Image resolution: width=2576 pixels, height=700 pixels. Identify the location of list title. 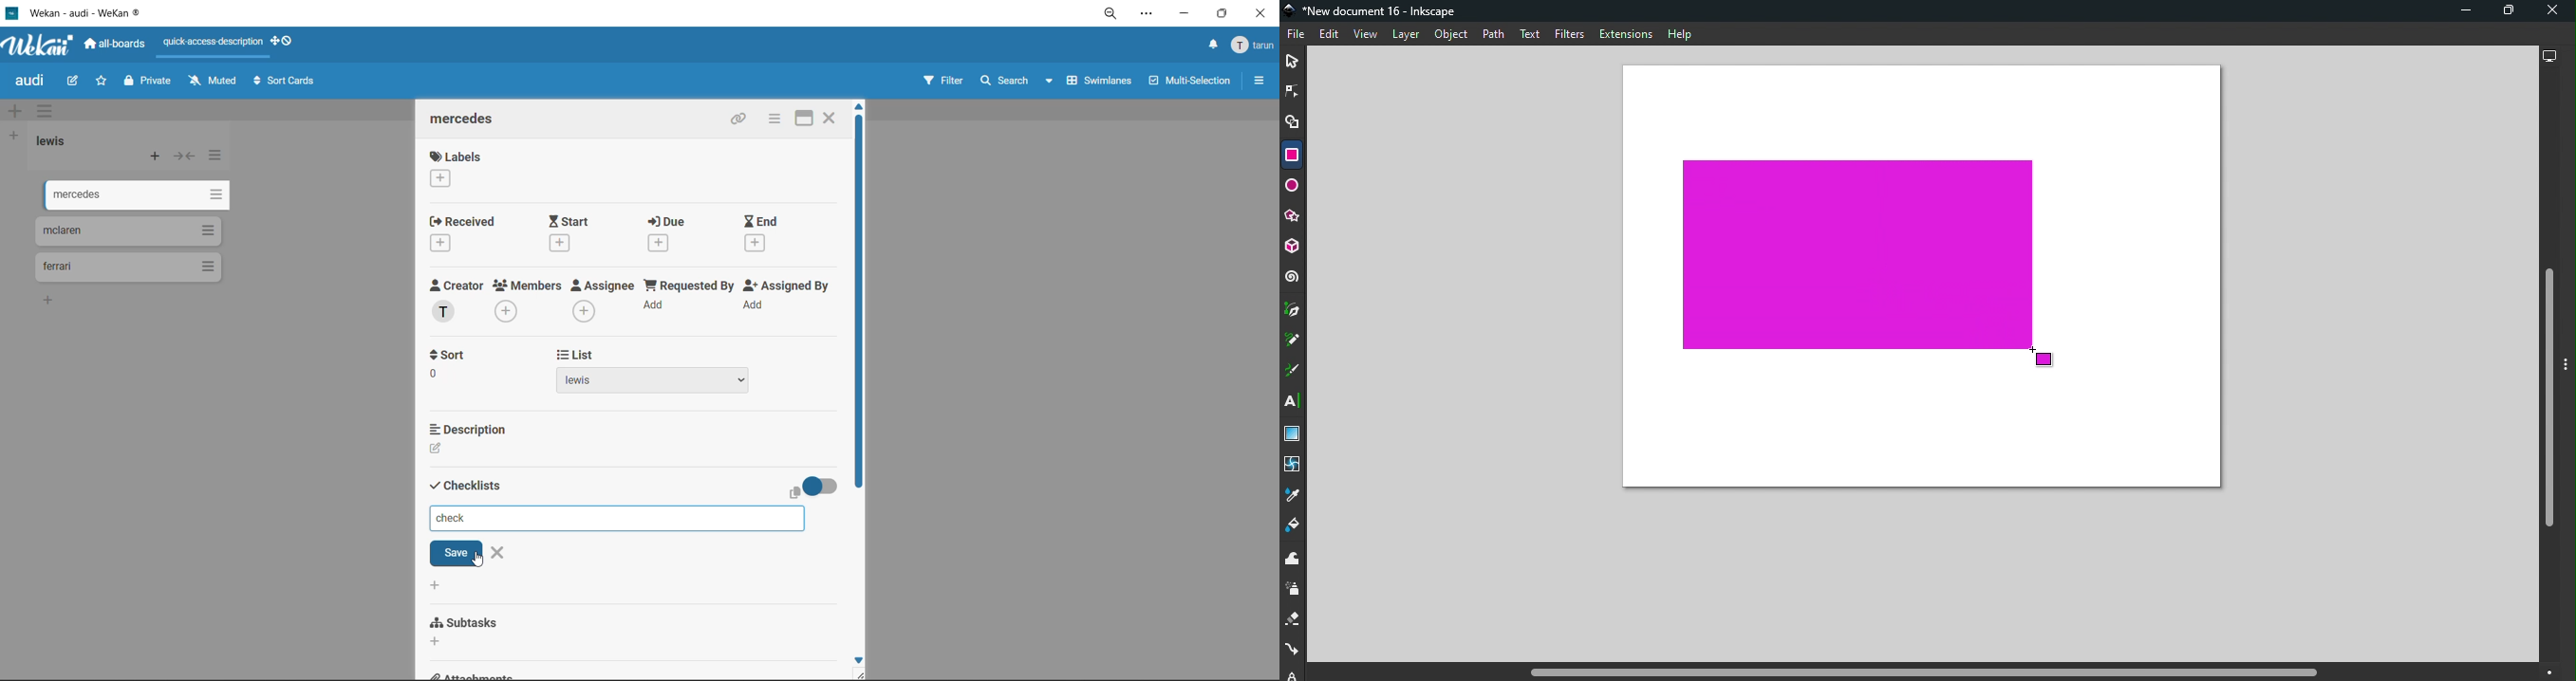
(57, 141).